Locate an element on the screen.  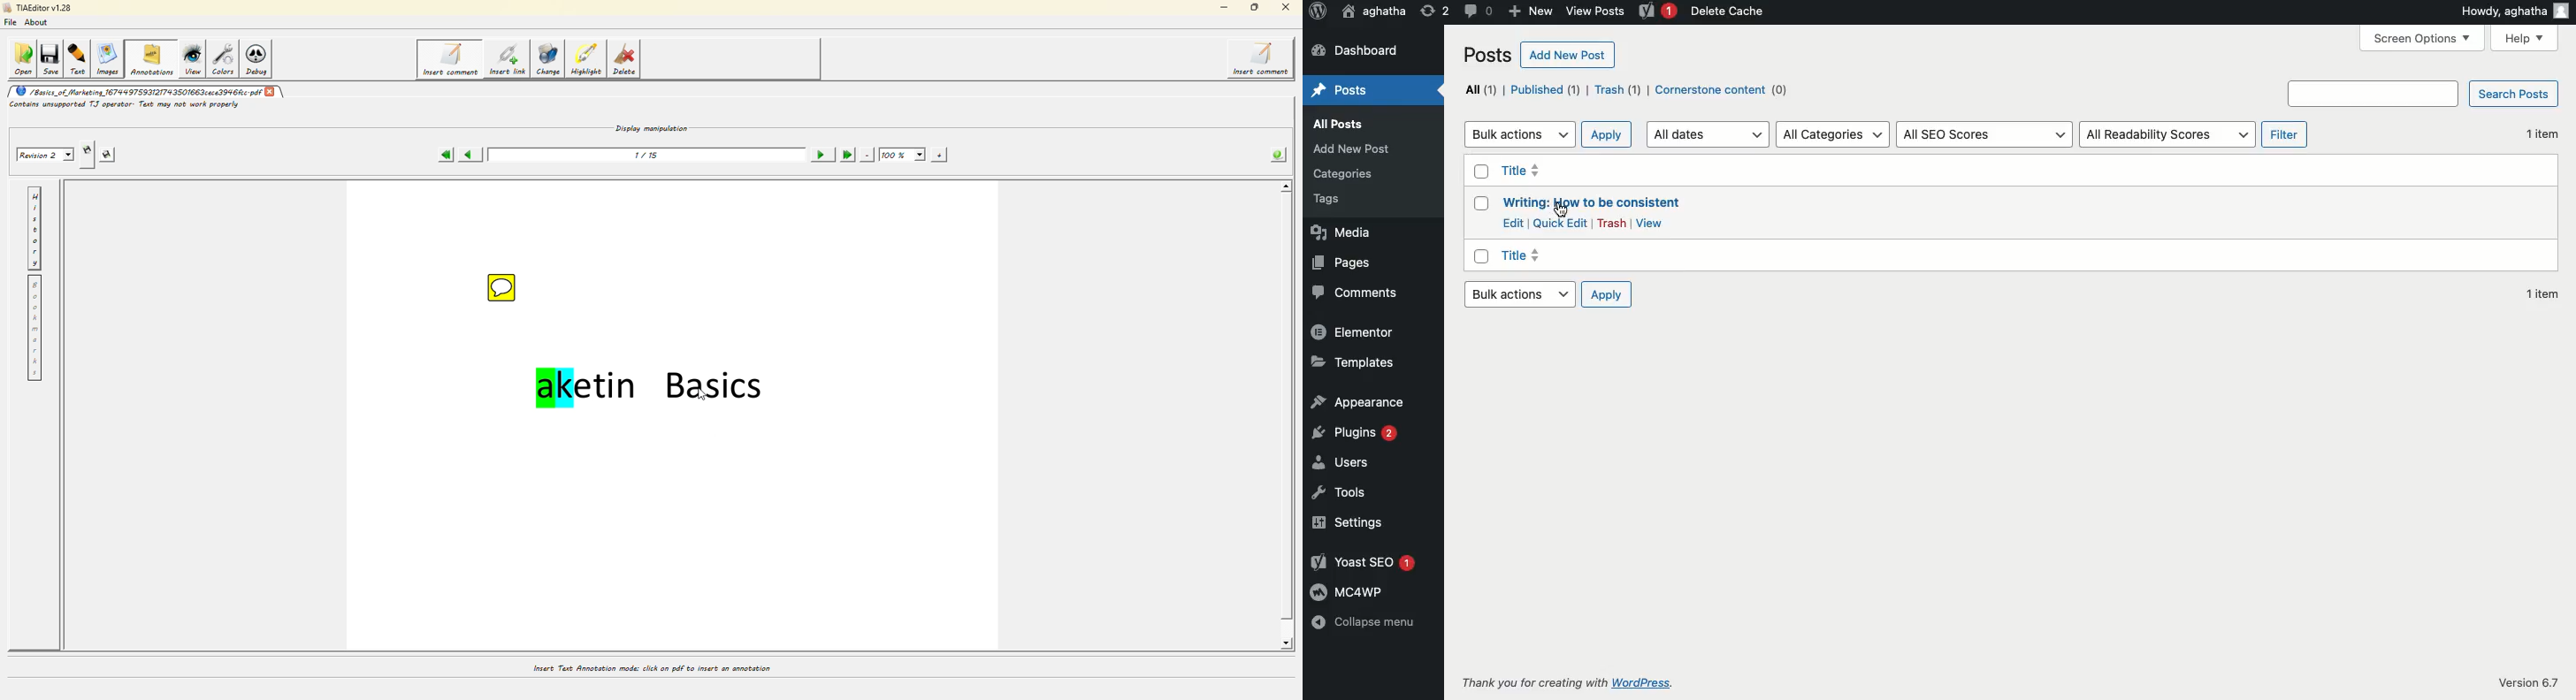
Thank you for creating with WordPress is located at coordinates (1567, 683).